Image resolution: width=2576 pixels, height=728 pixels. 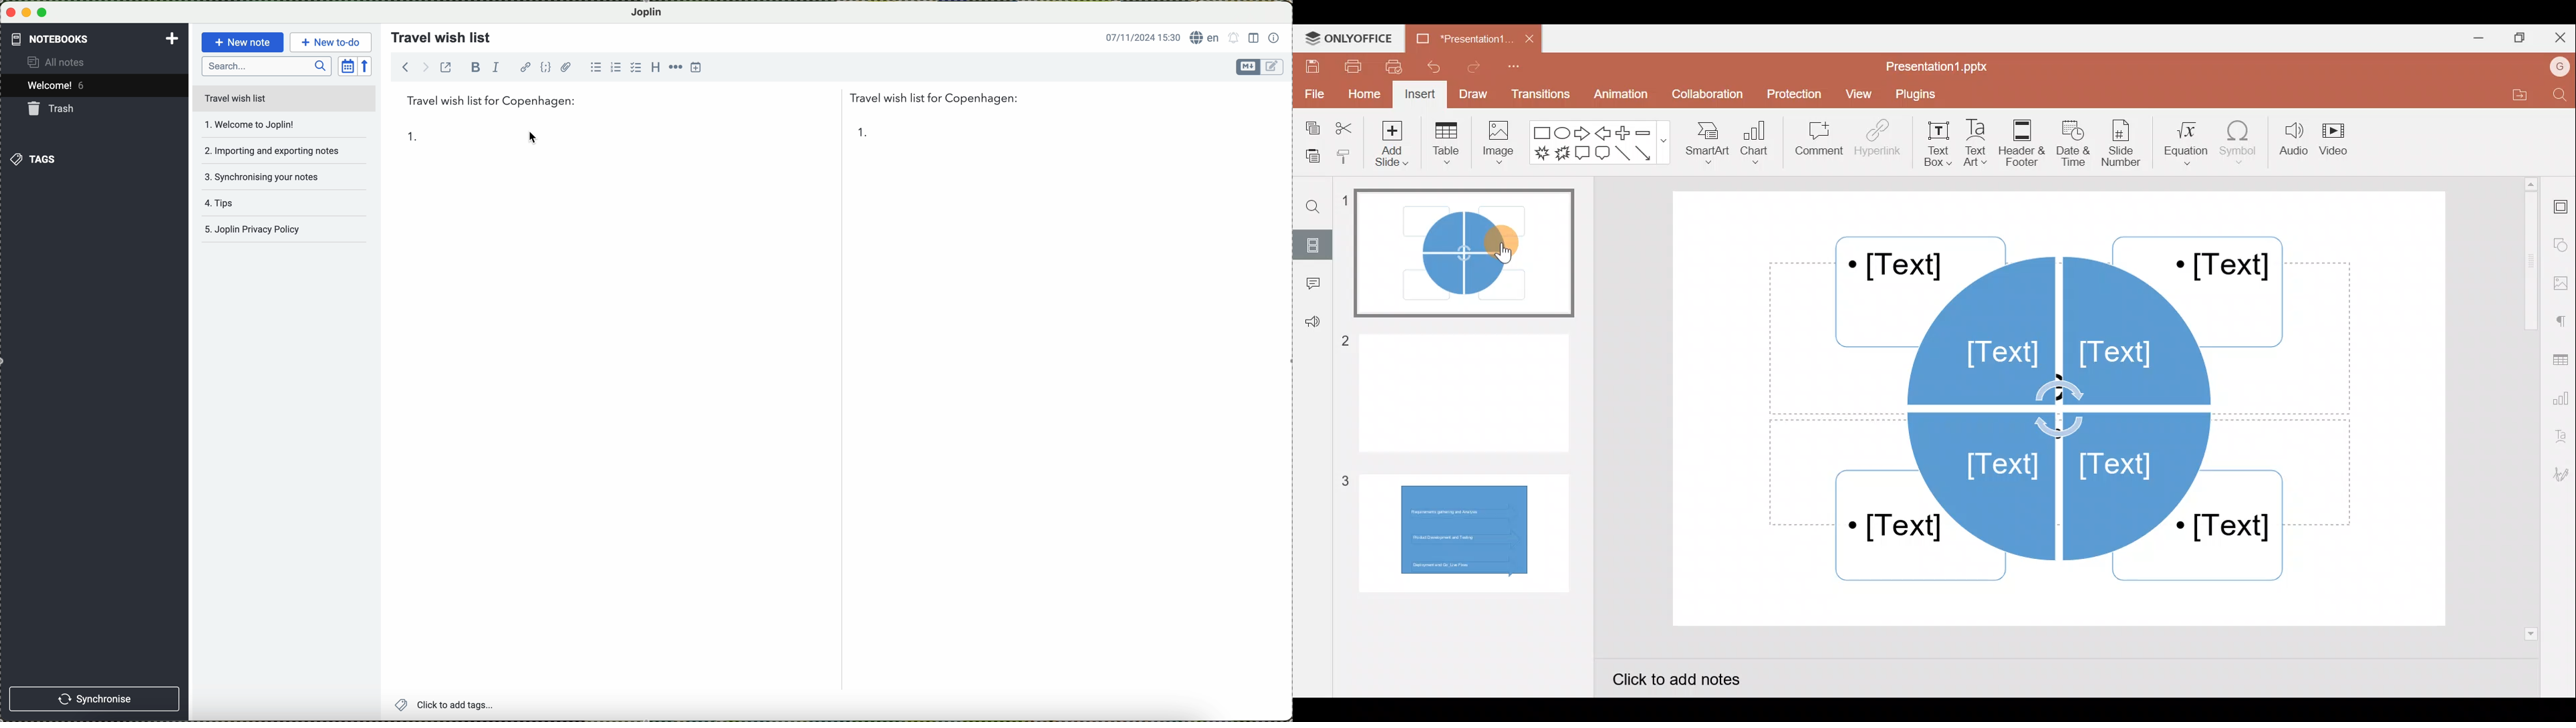 What do you see at coordinates (652, 12) in the screenshot?
I see `Joplin` at bounding box center [652, 12].